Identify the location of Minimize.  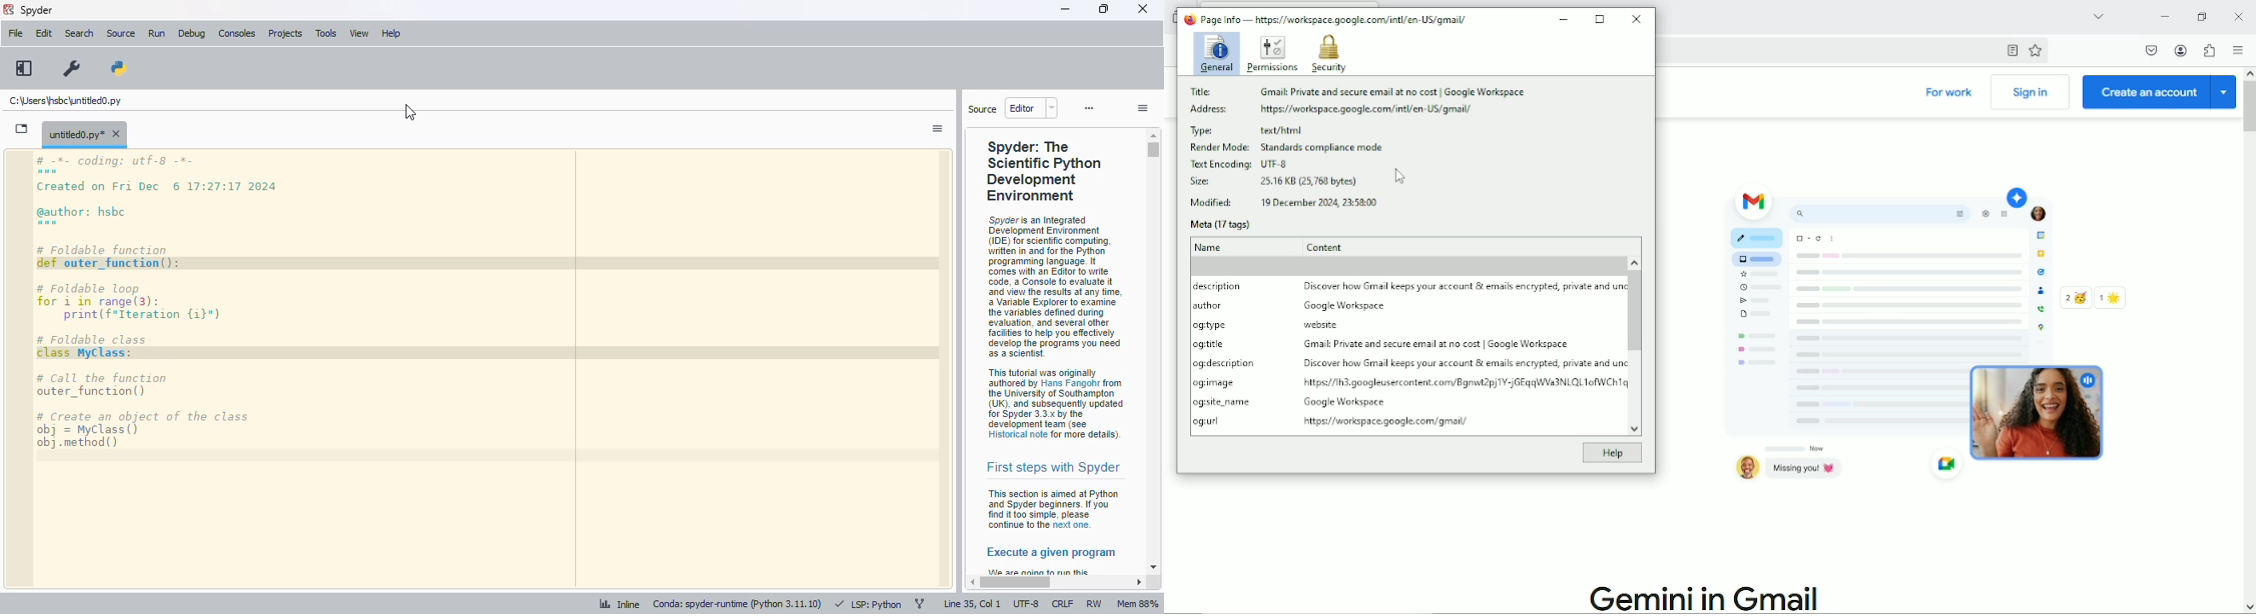
(2163, 15).